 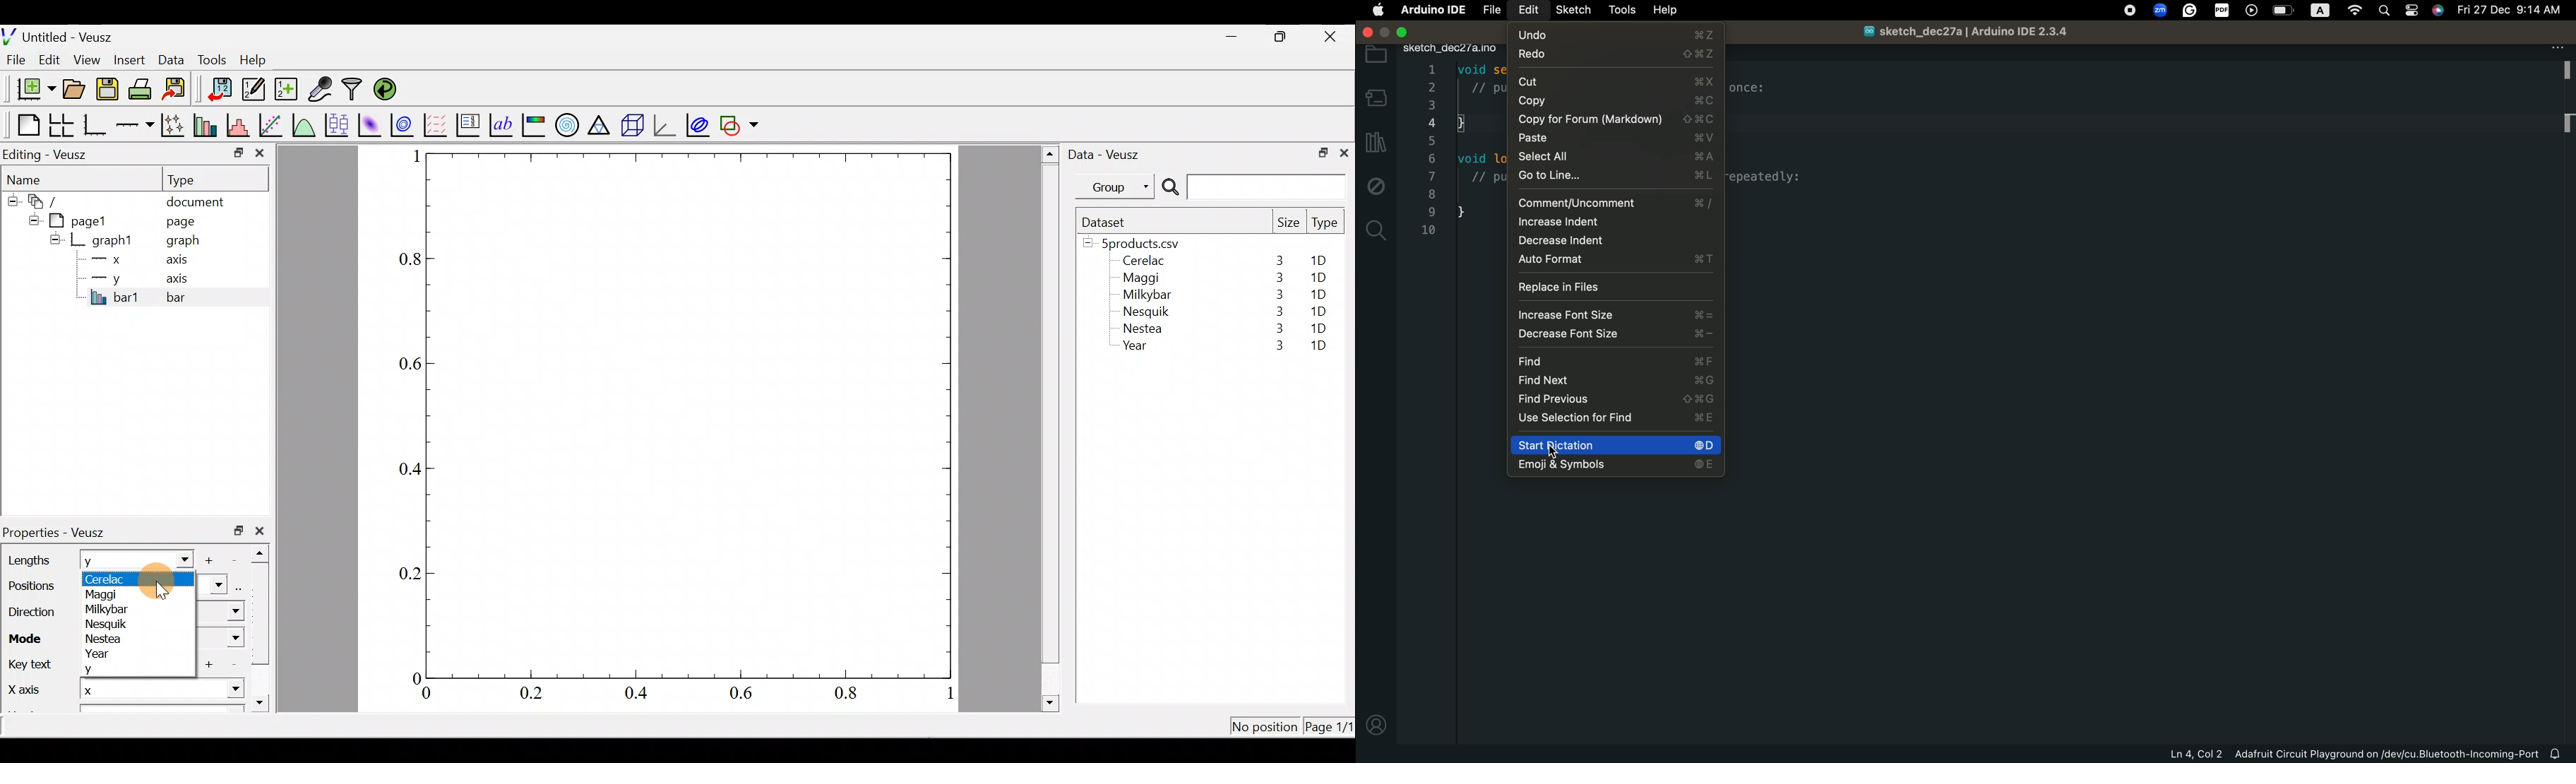 What do you see at coordinates (181, 261) in the screenshot?
I see `axis` at bounding box center [181, 261].